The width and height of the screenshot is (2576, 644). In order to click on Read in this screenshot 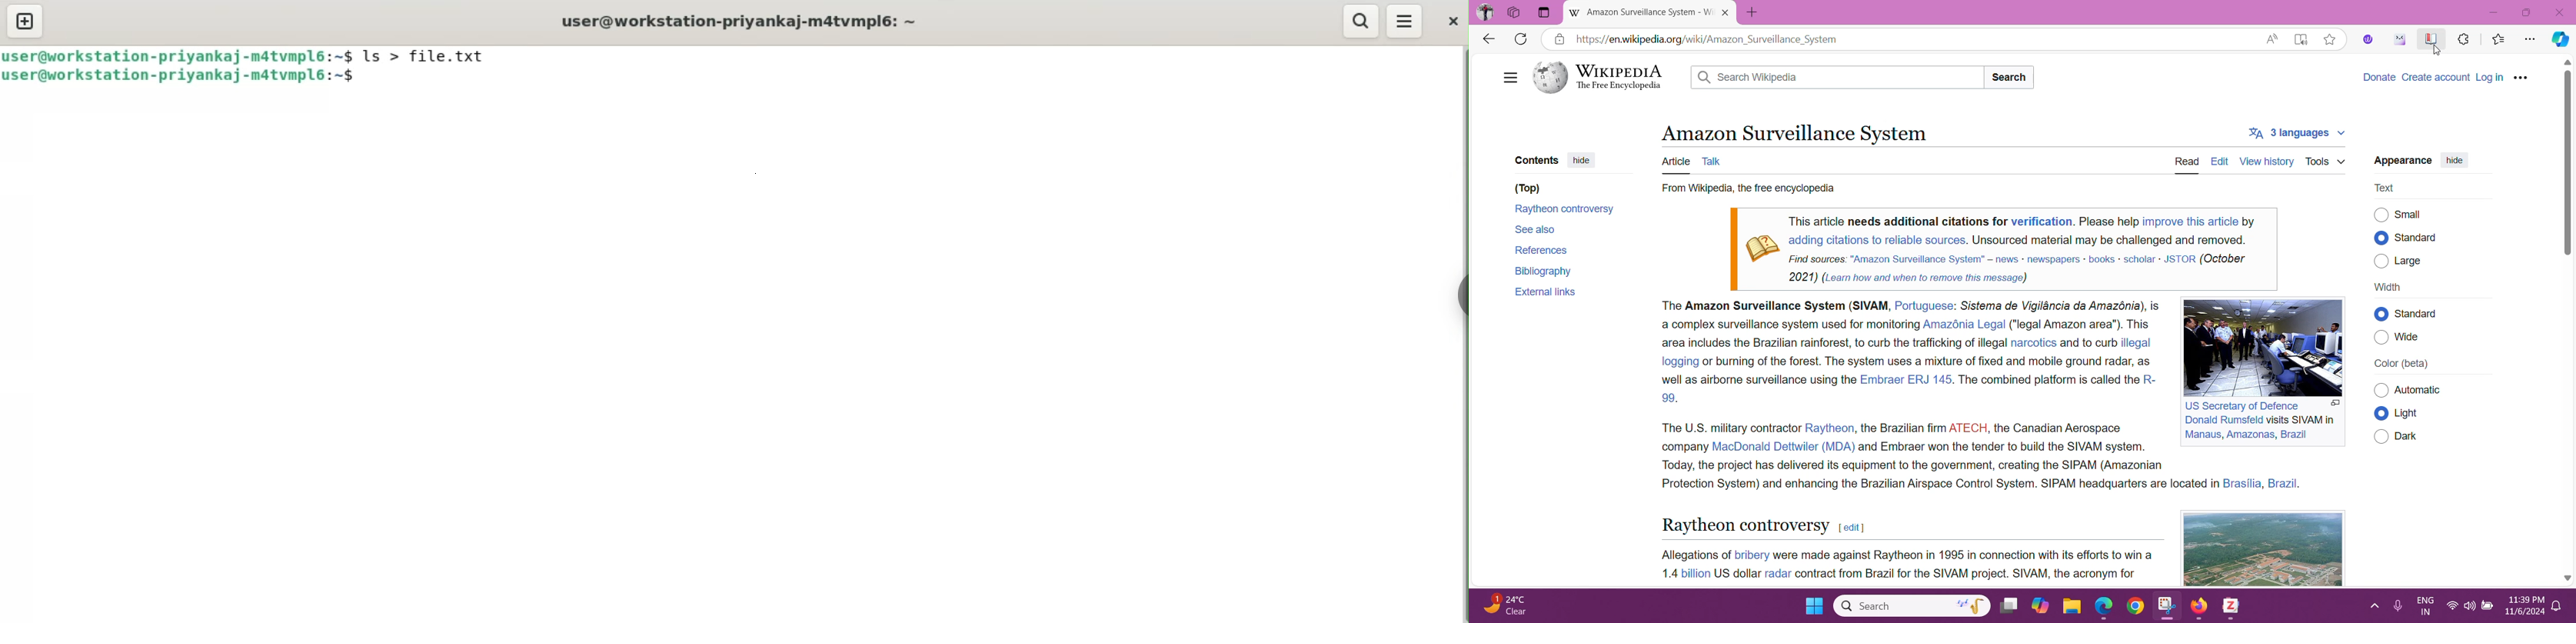, I will do `click(2188, 162)`.